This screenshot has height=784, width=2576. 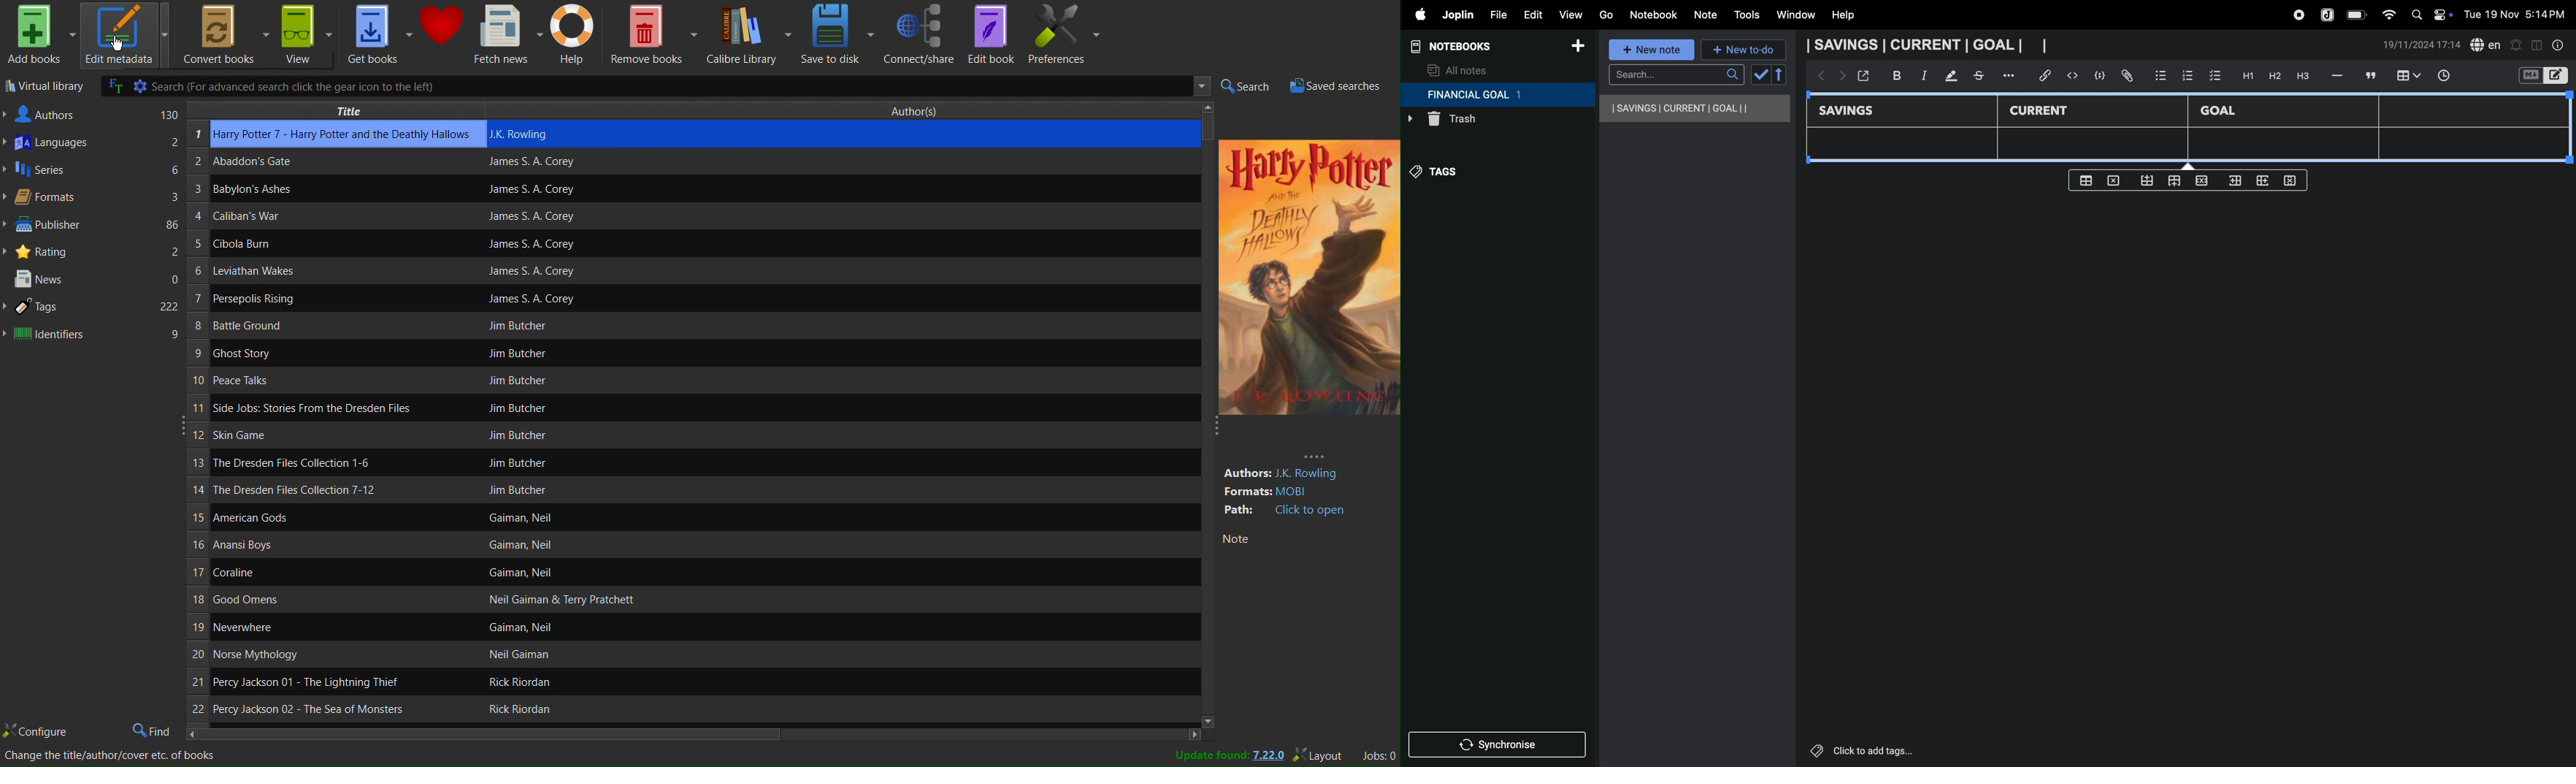 What do you see at coordinates (2172, 182) in the screenshot?
I see `from top` at bounding box center [2172, 182].